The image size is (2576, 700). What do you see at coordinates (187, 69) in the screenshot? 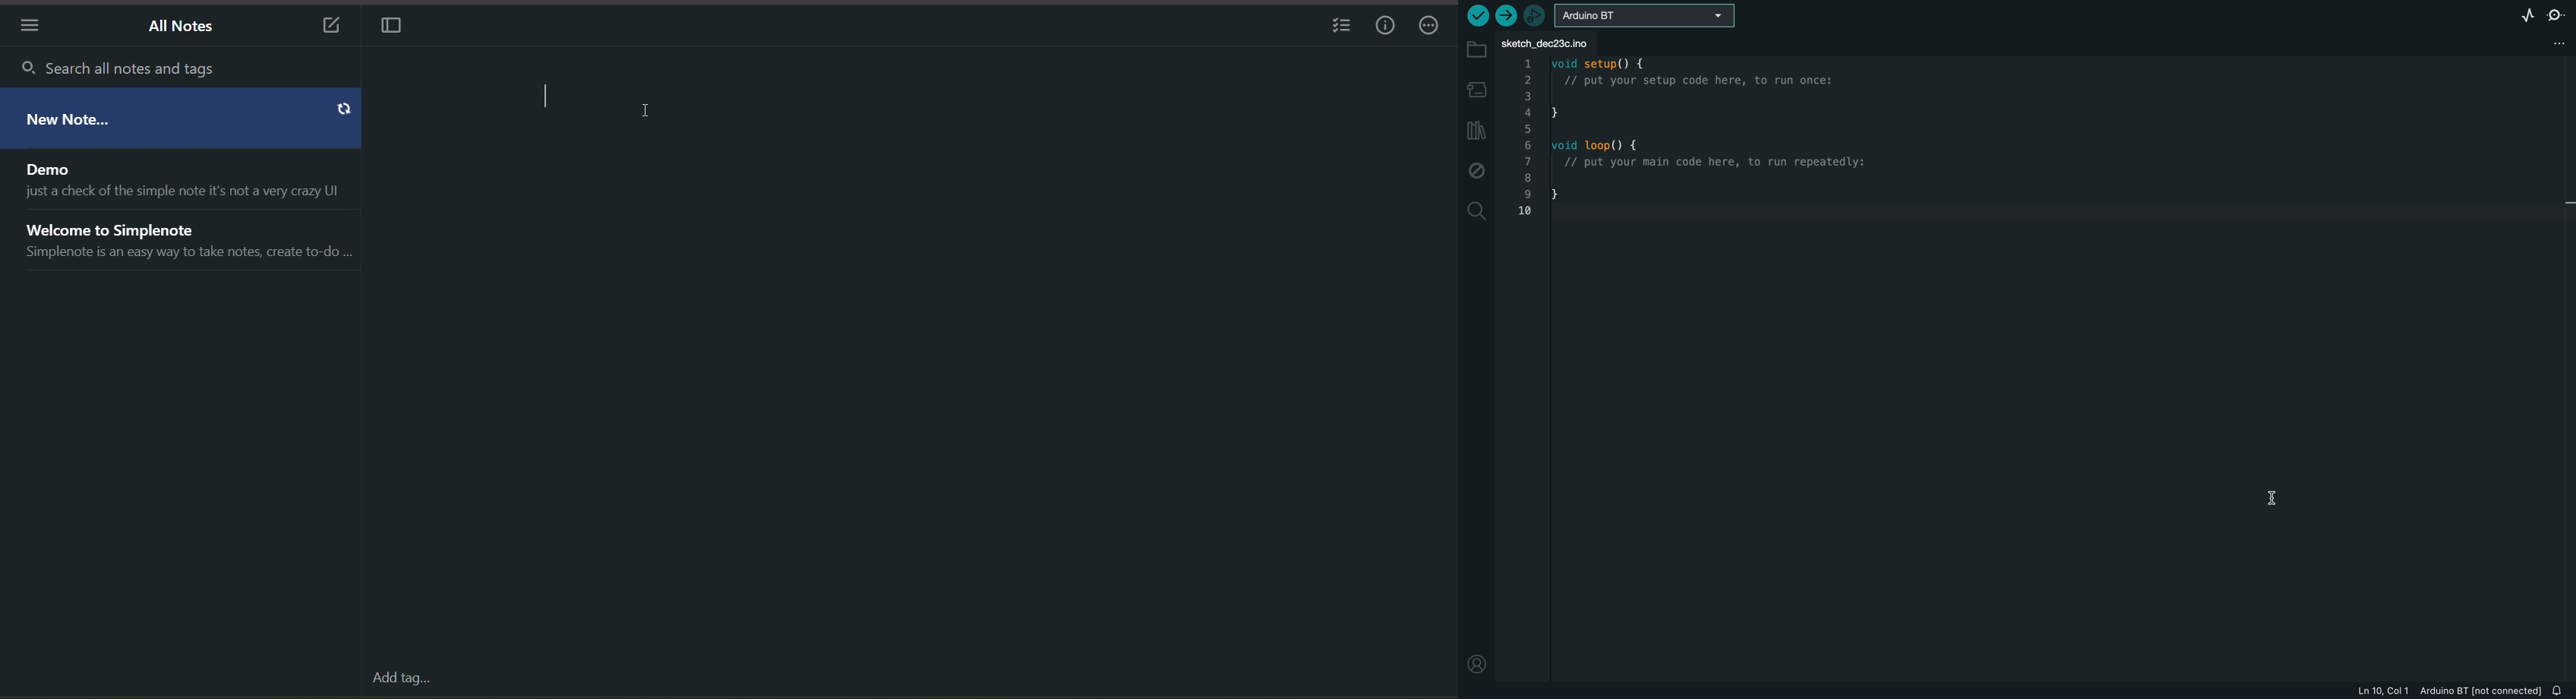
I see `search all notes and tags` at bounding box center [187, 69].